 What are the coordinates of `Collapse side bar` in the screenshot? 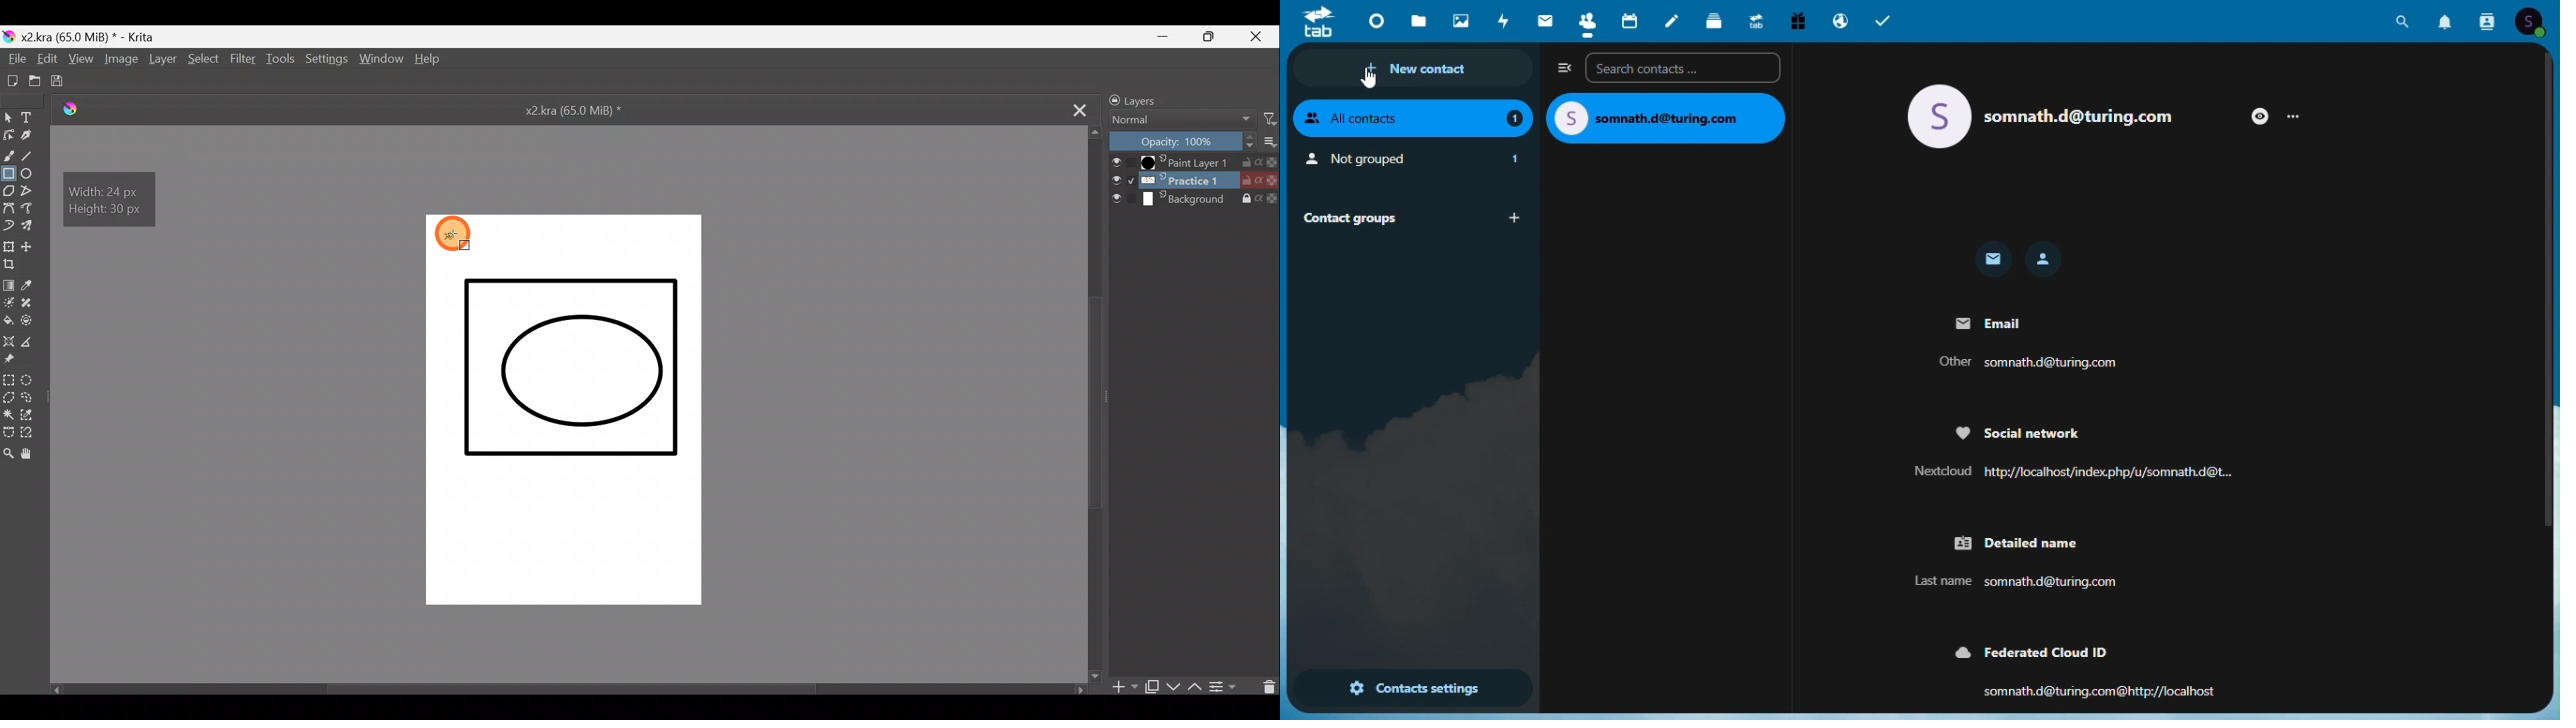 It's located at (1563, 67).